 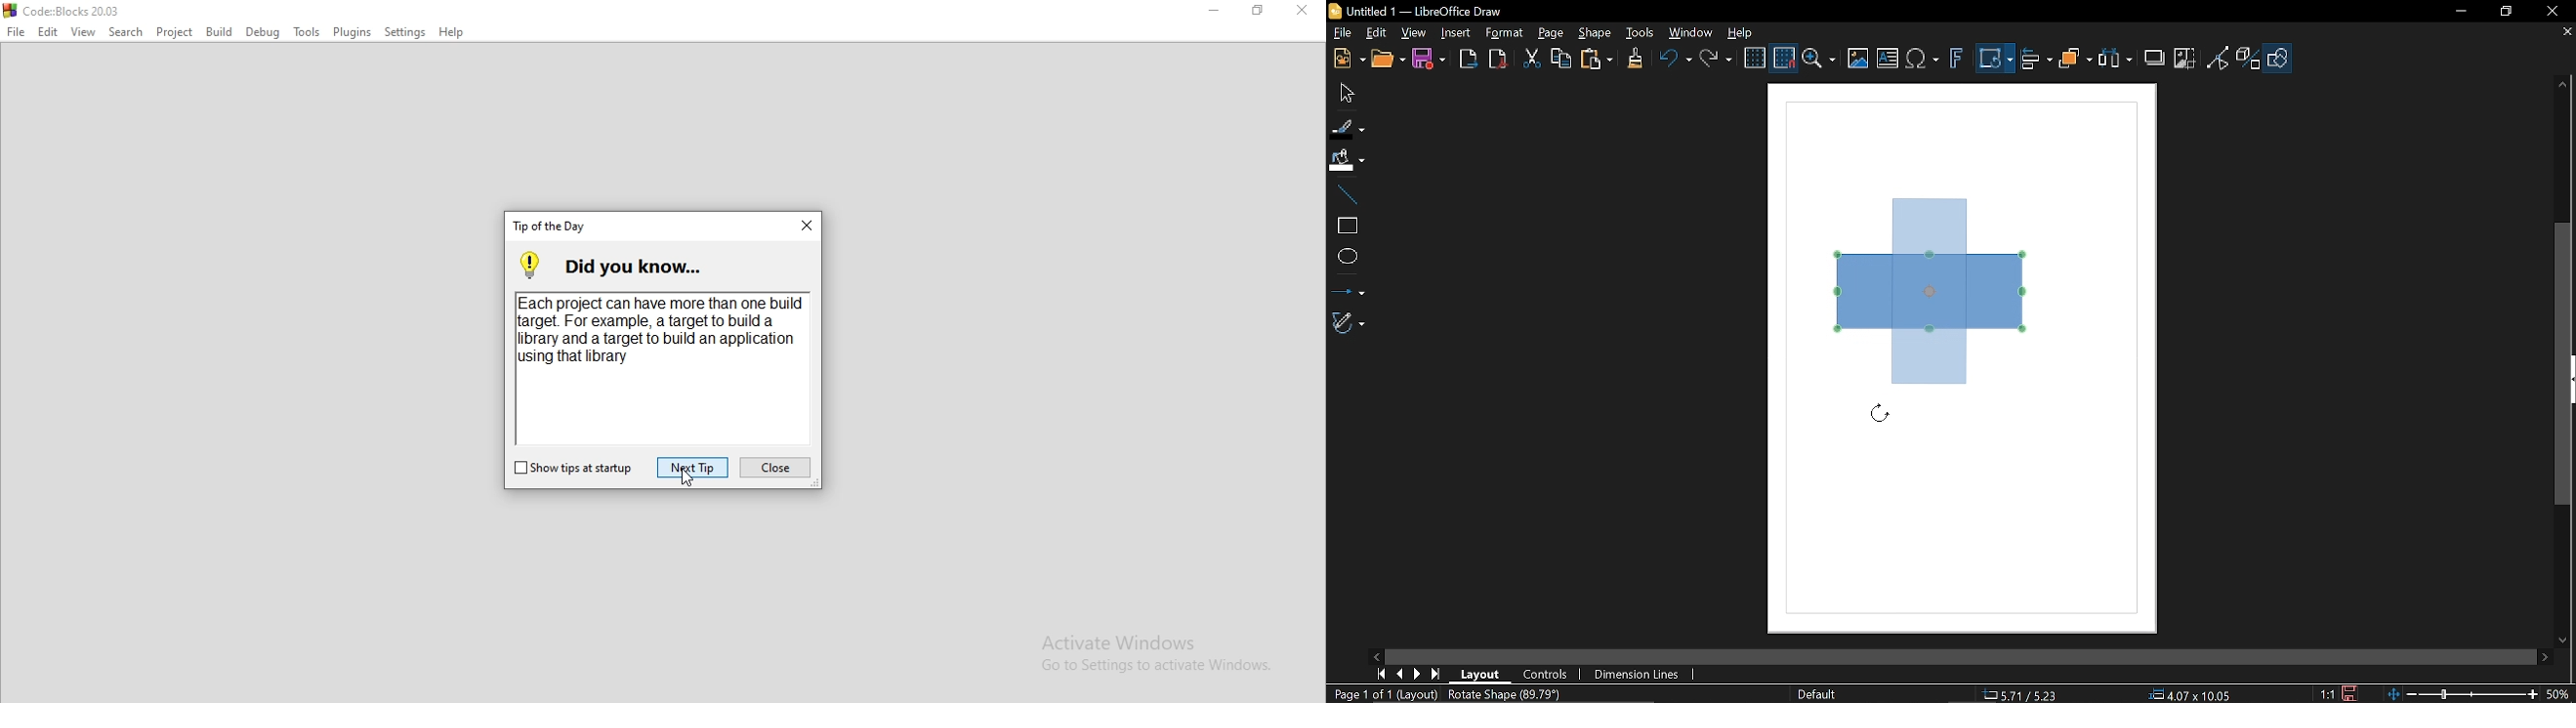 What do you see at coordinates (2563, 363) in the screenshot?
I see `Vertical scrollbar` at bounding box center [2563, 363].